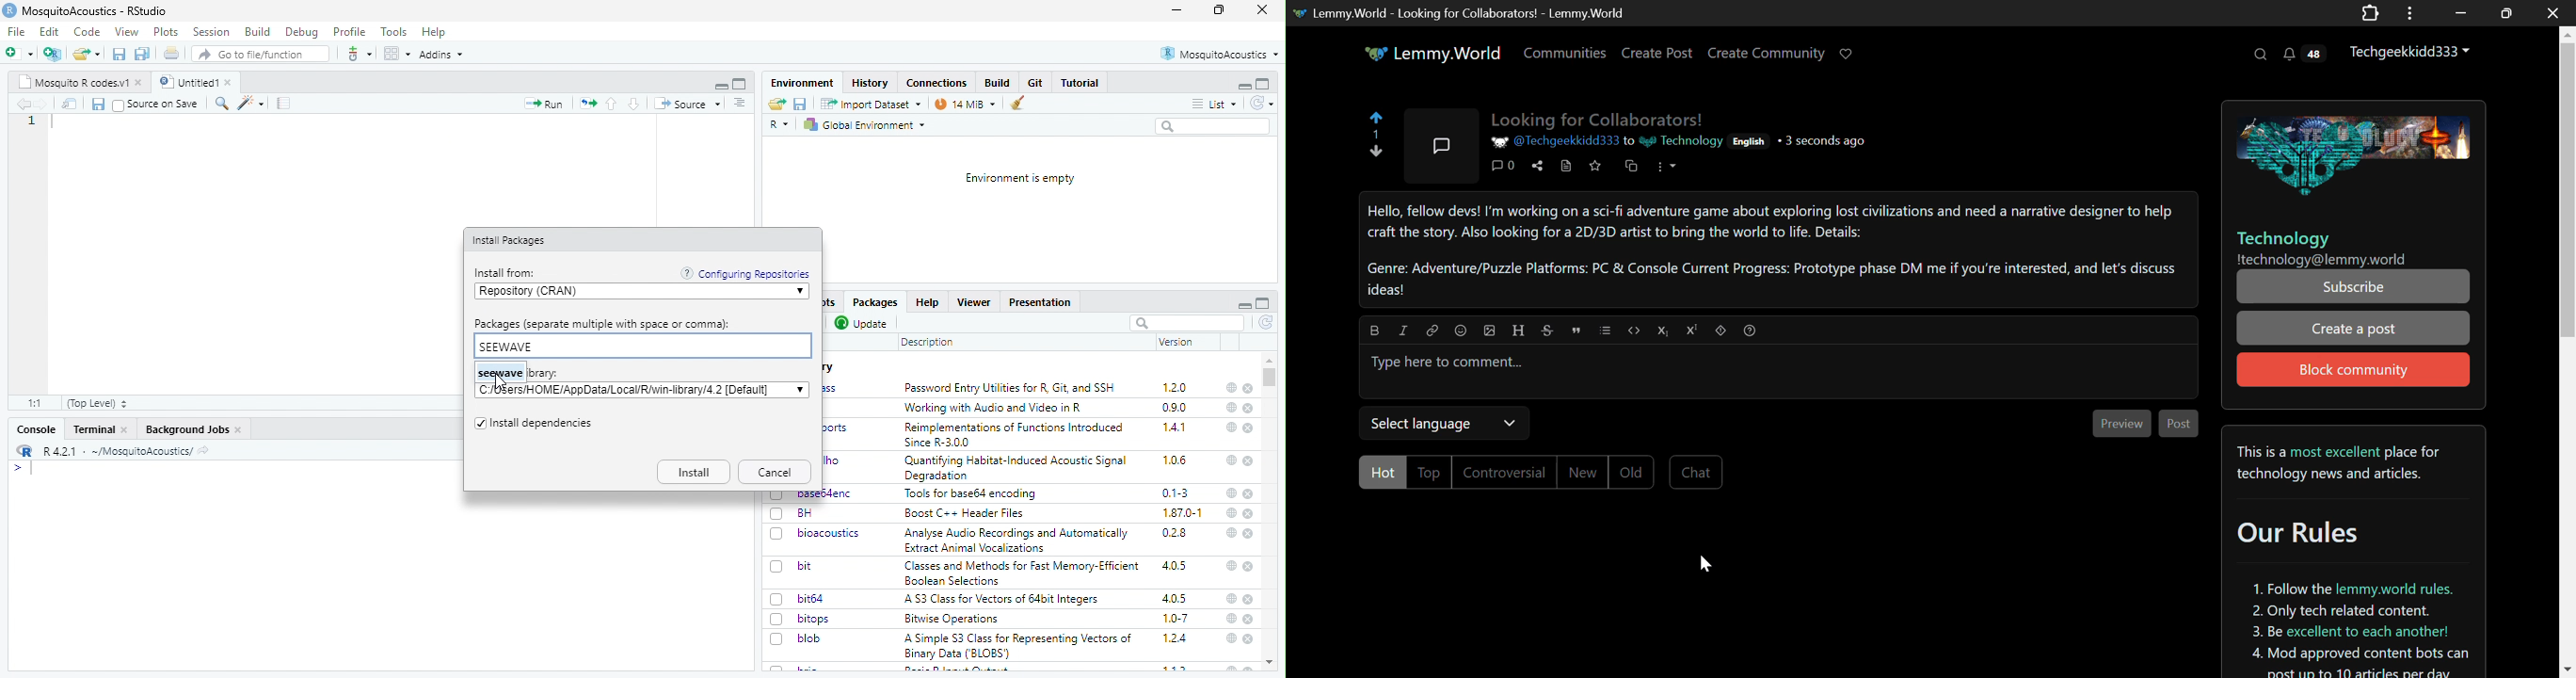 The image size is (2576, 700). What do you see at coordinates (25, 450) in the screenshot?
I see `logo` at bounding box center [25, 450].